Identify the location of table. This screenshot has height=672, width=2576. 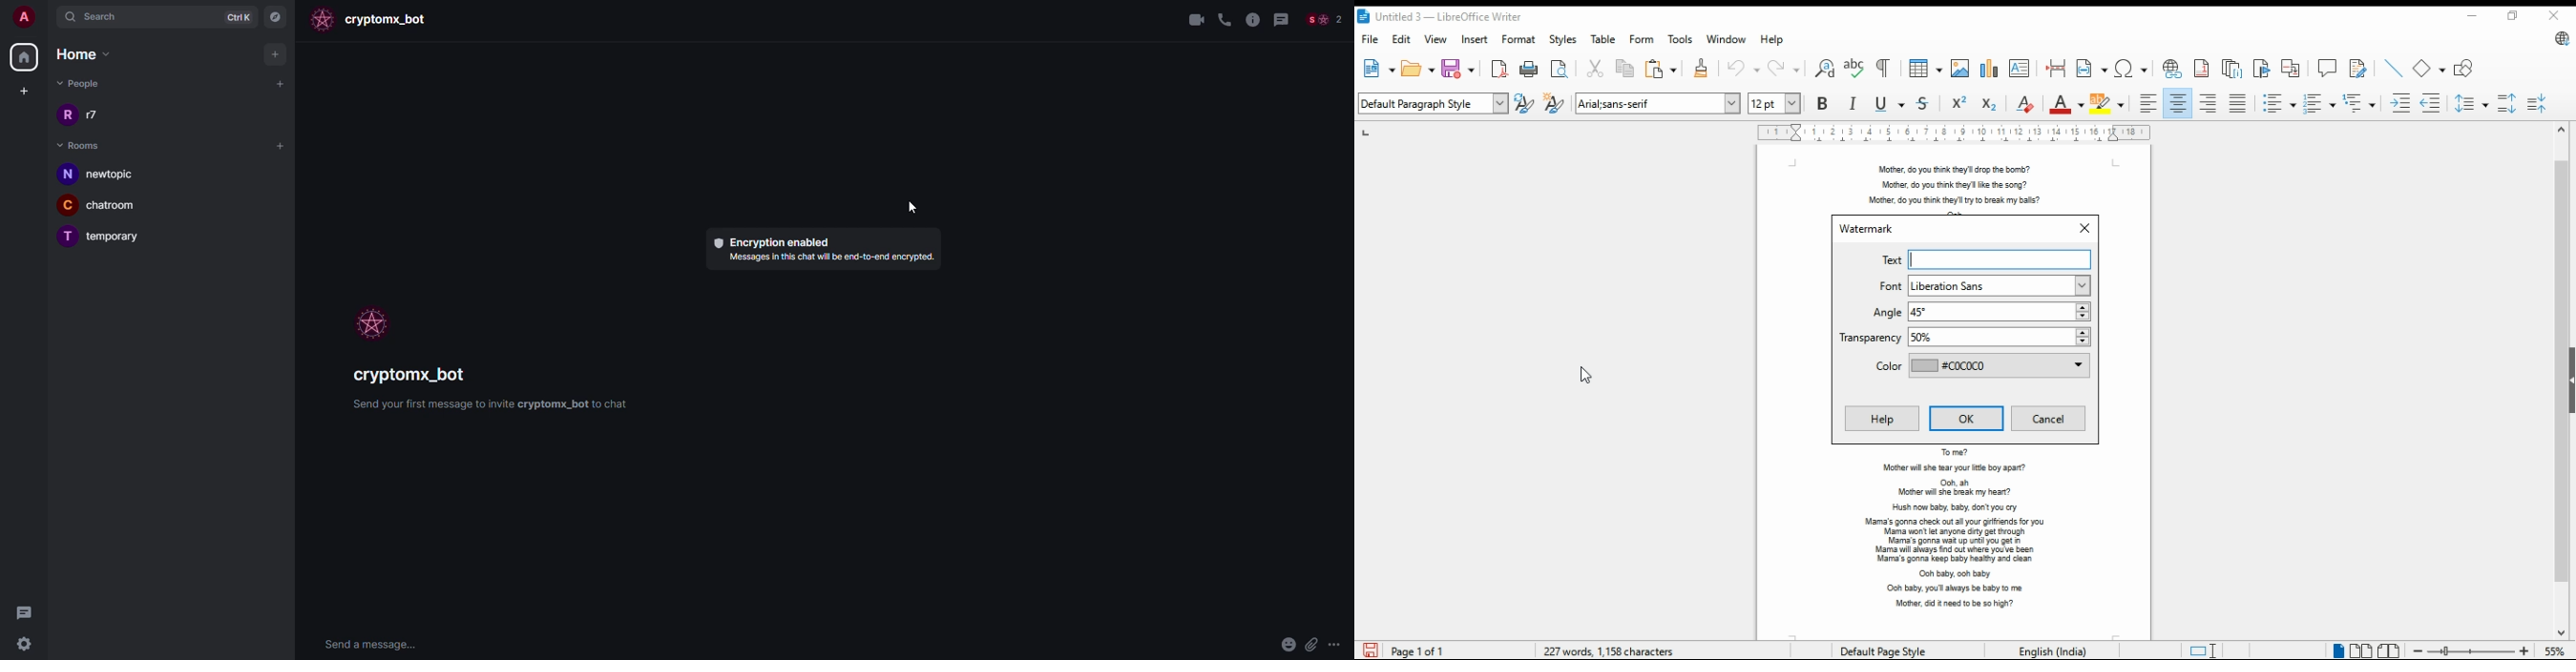
(1605, 39).